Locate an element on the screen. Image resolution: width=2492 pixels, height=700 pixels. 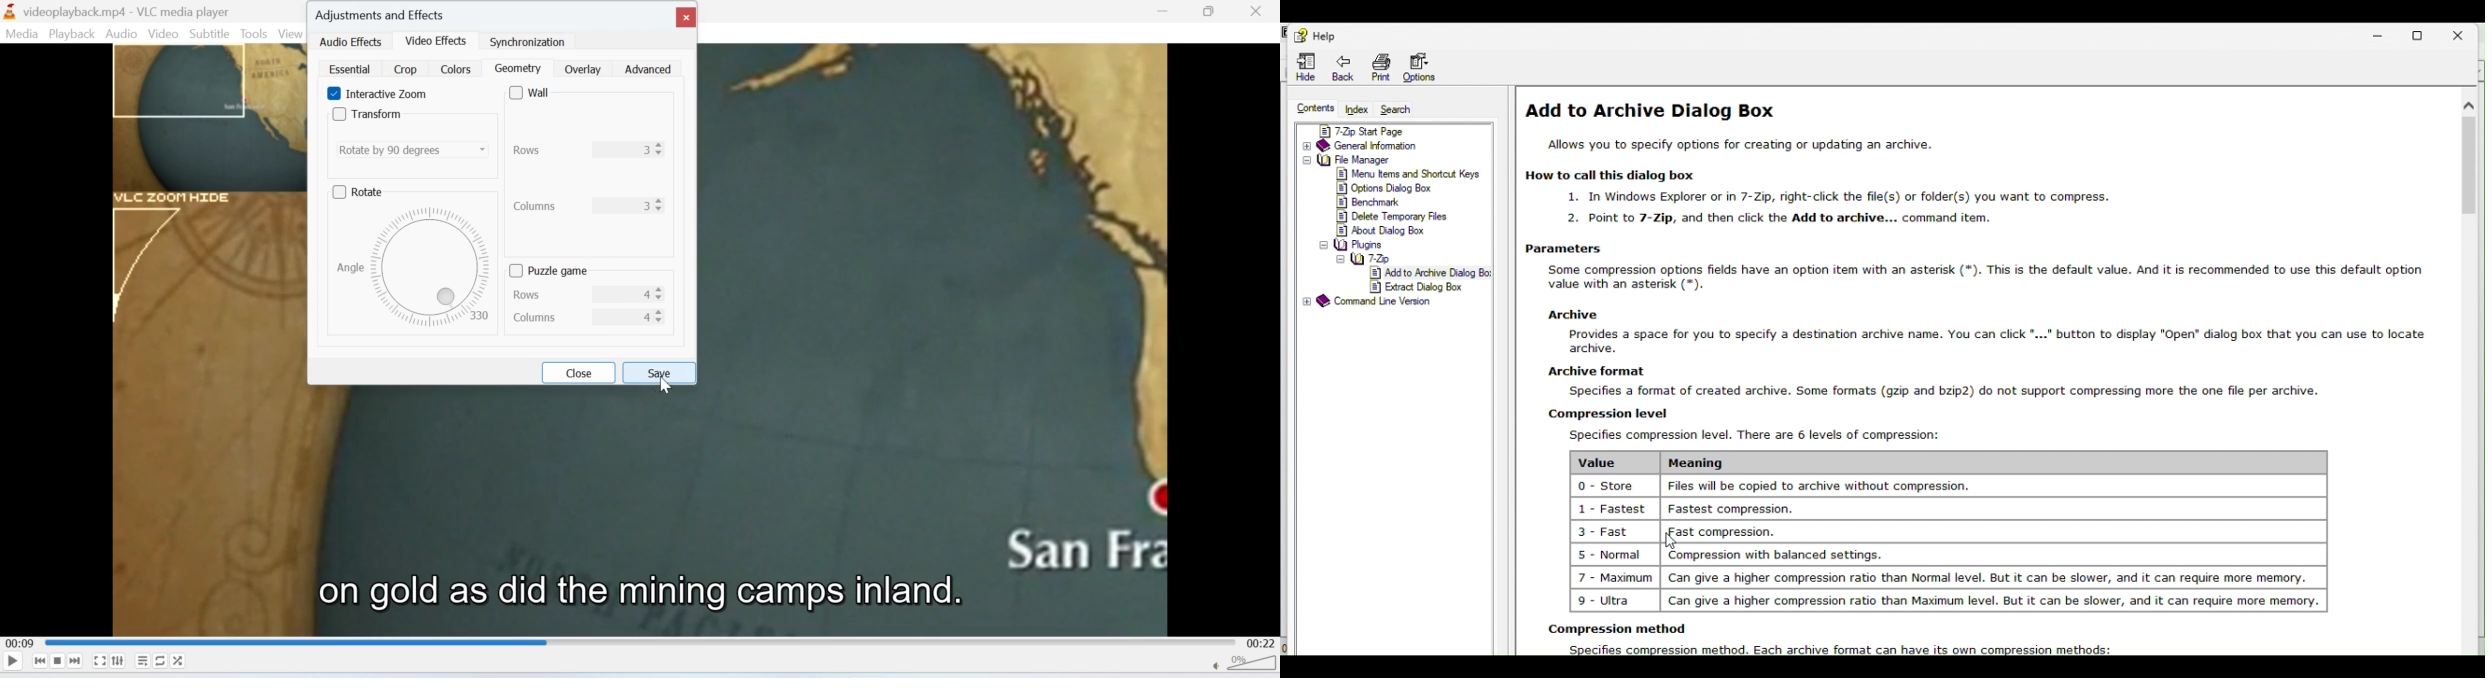
overlay is located at coordinates (580, 69).